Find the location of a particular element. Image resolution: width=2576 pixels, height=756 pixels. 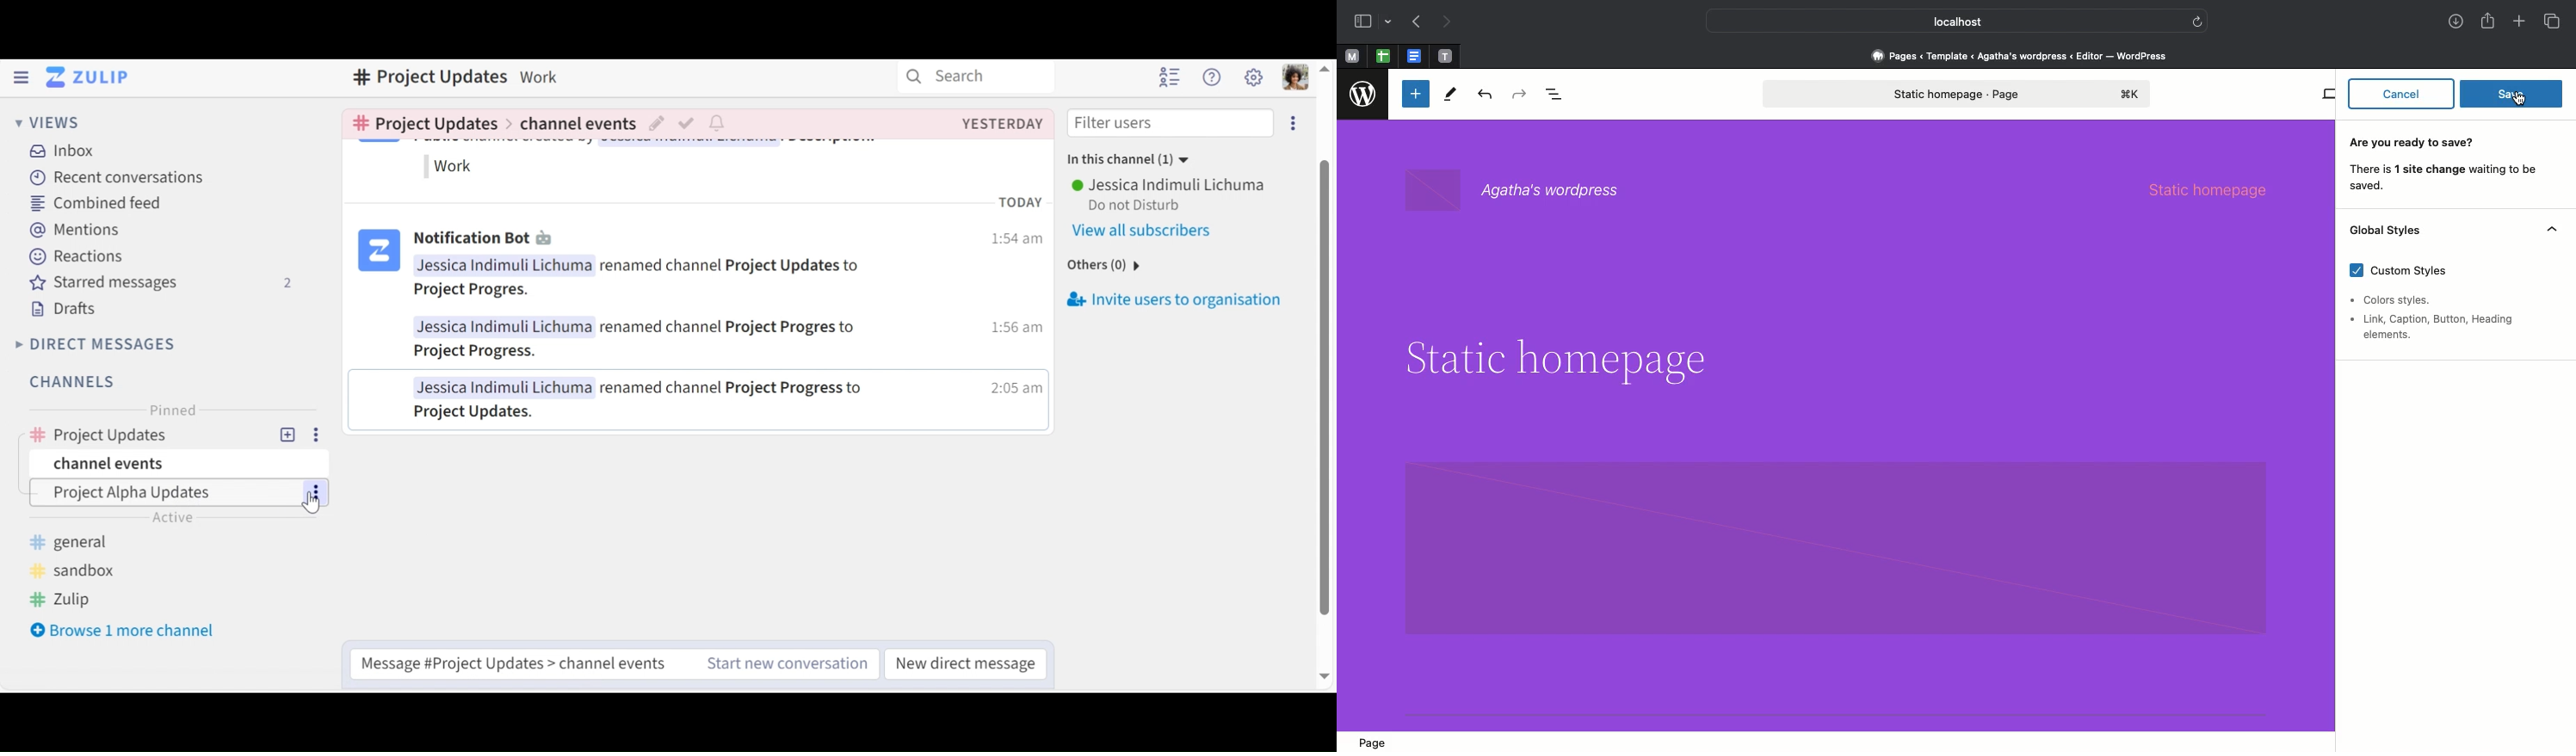

Channel events is located at coordinates (178, 462).